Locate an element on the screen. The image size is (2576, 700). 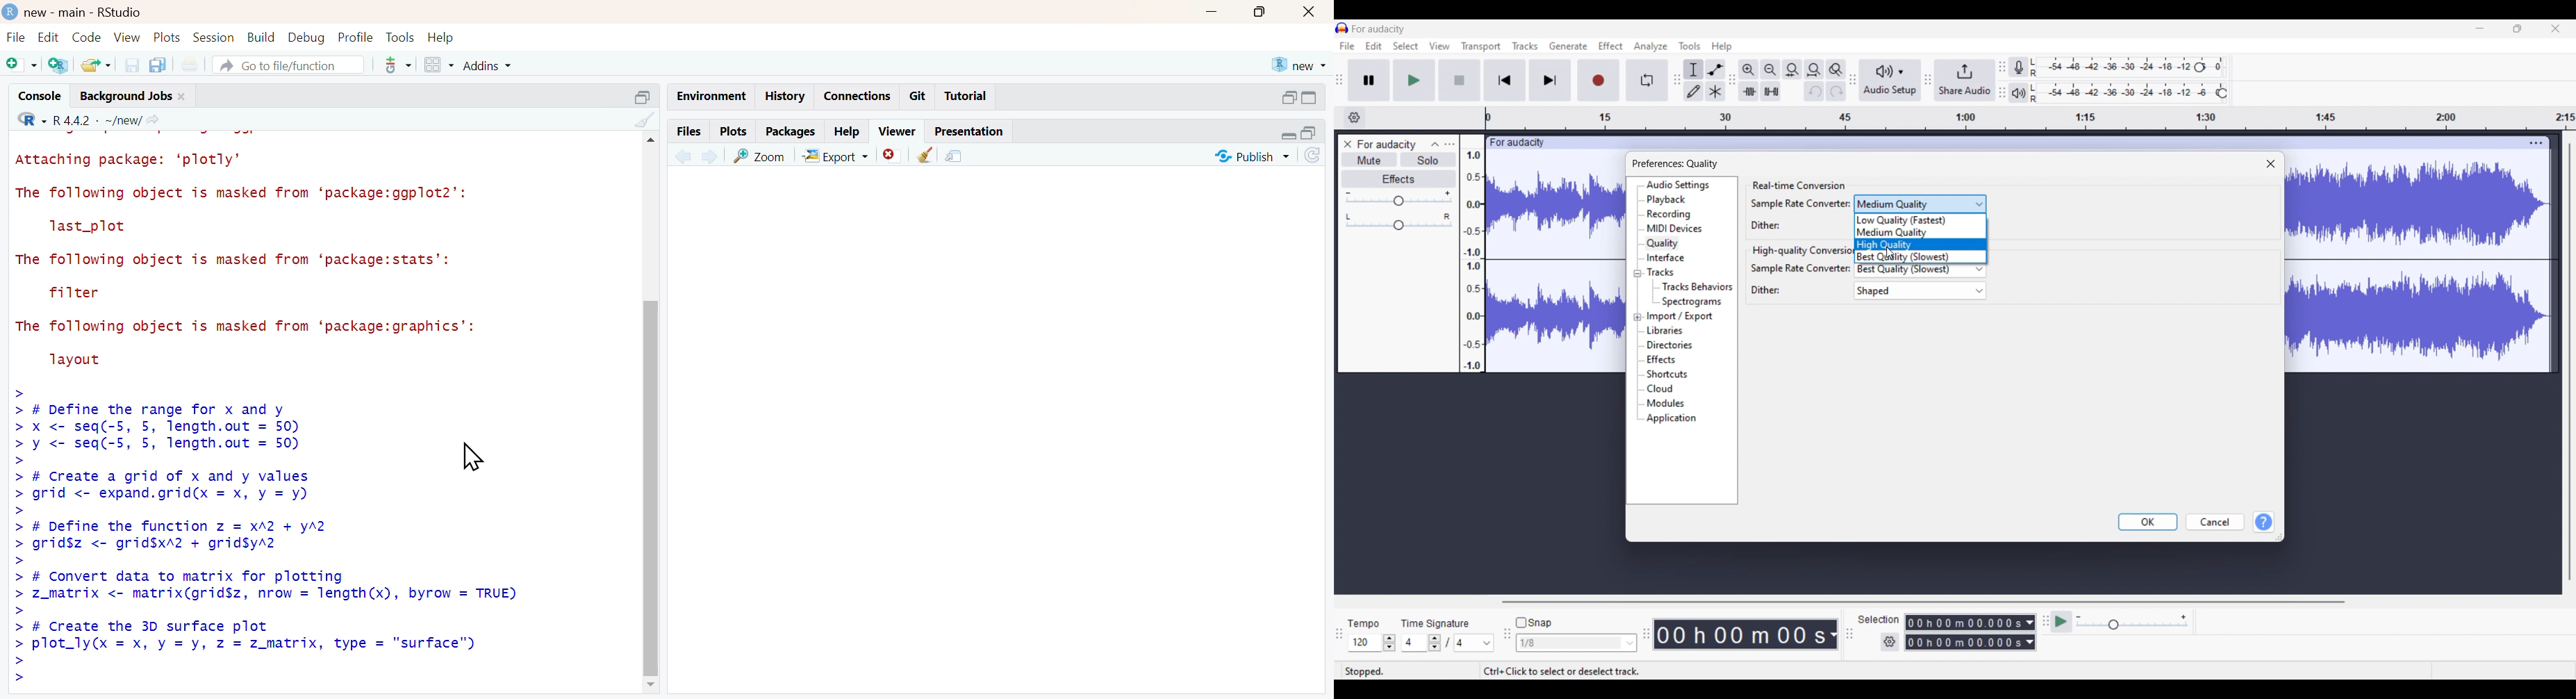
Transport menu is located at coordinates (1481, 47).